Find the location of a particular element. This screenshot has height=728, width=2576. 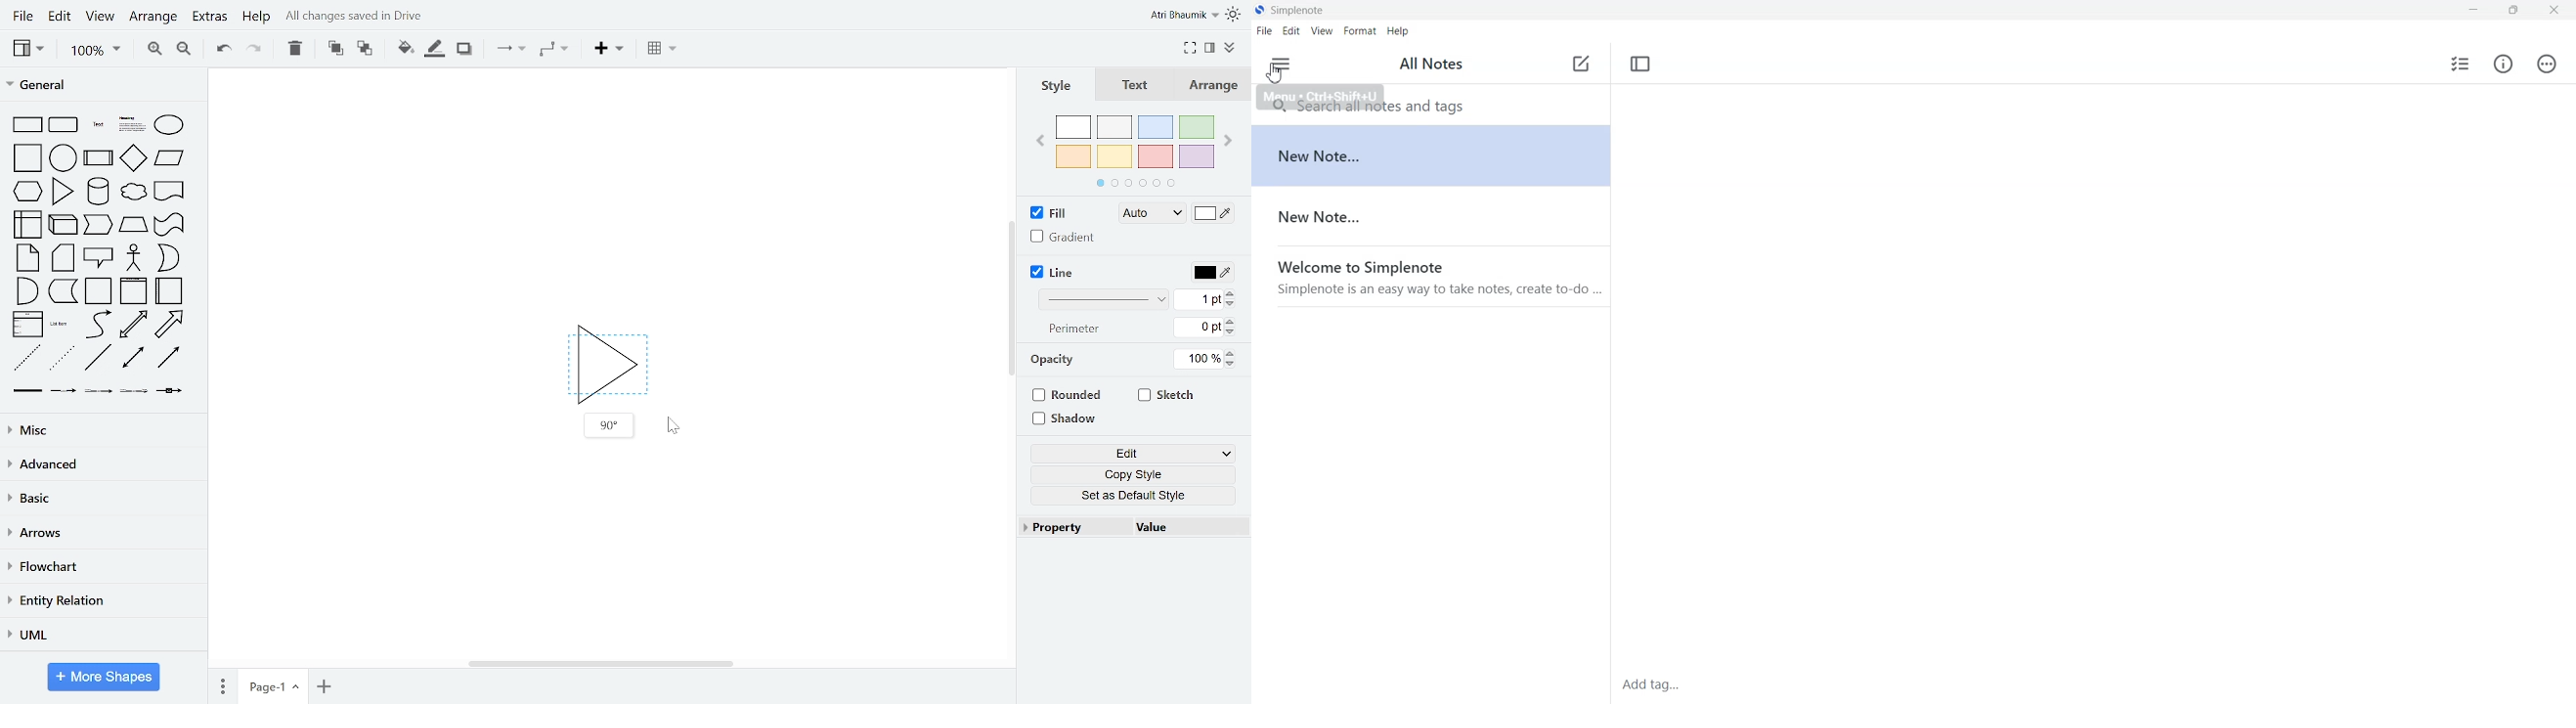

fill line is located at coordinates (434, 48).